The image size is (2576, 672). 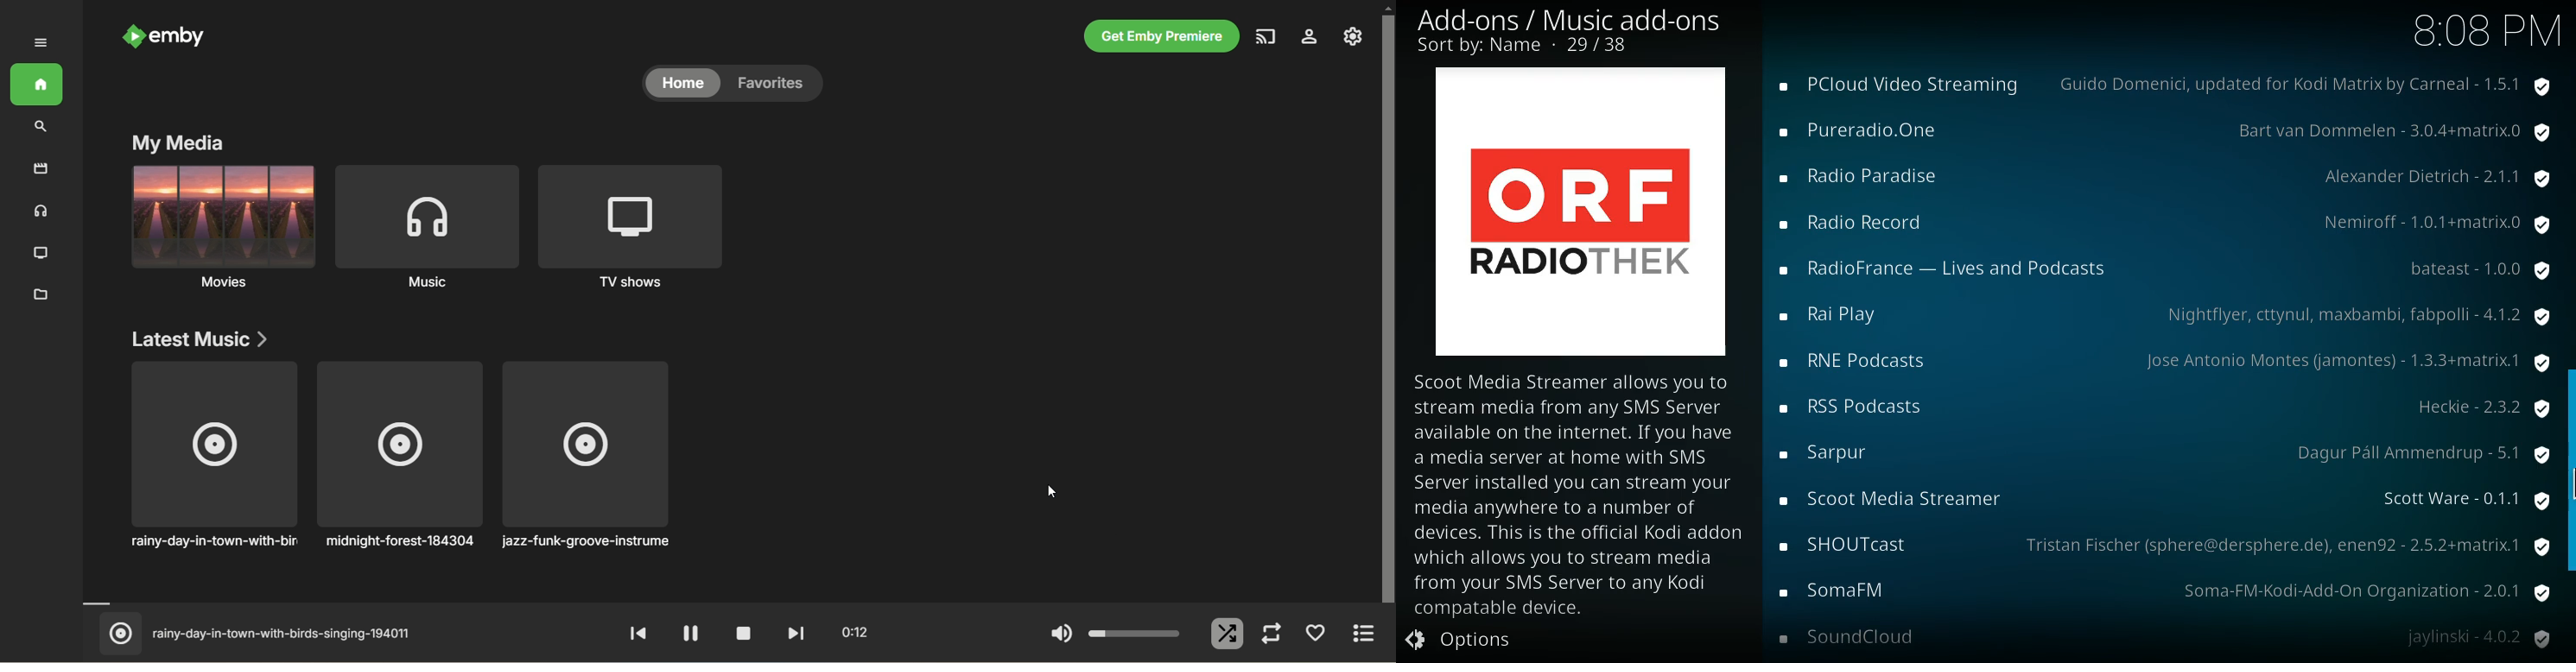 What do you see at coordinates (1866, 363) in the screenshot?
I see `add-on` at bounding box center [1866, 363].